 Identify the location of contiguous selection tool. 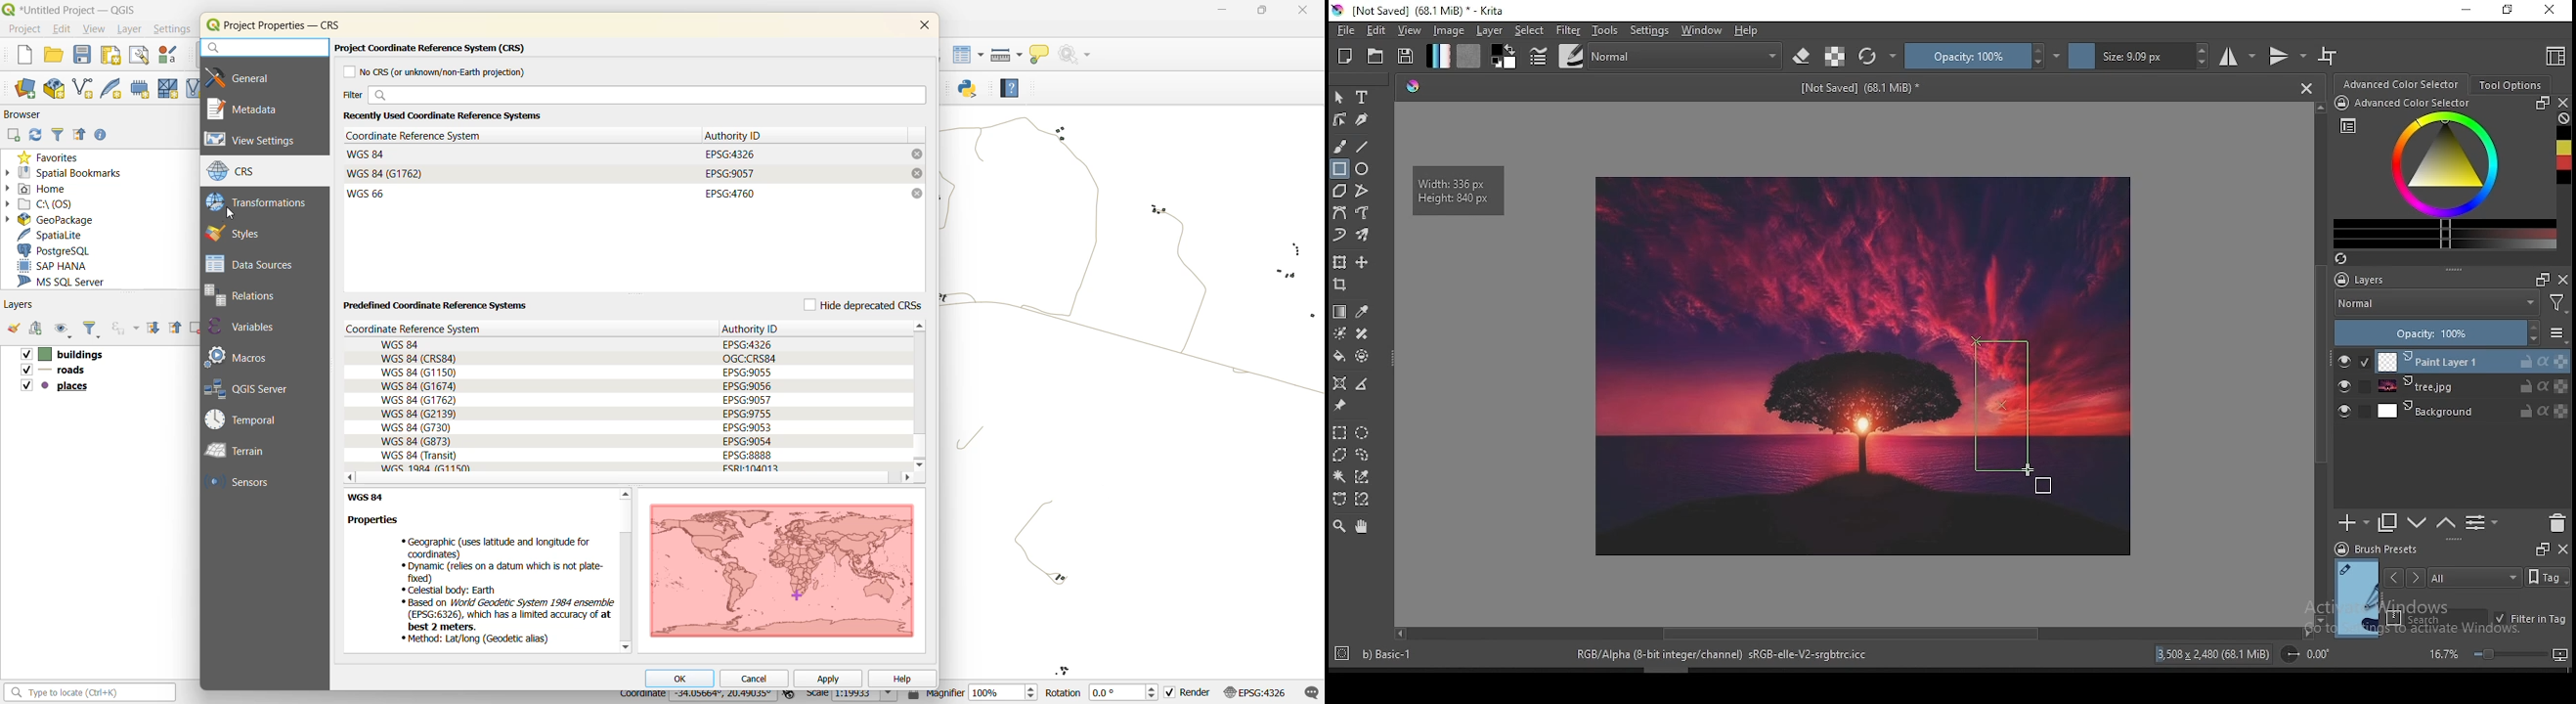
(1339, 477).